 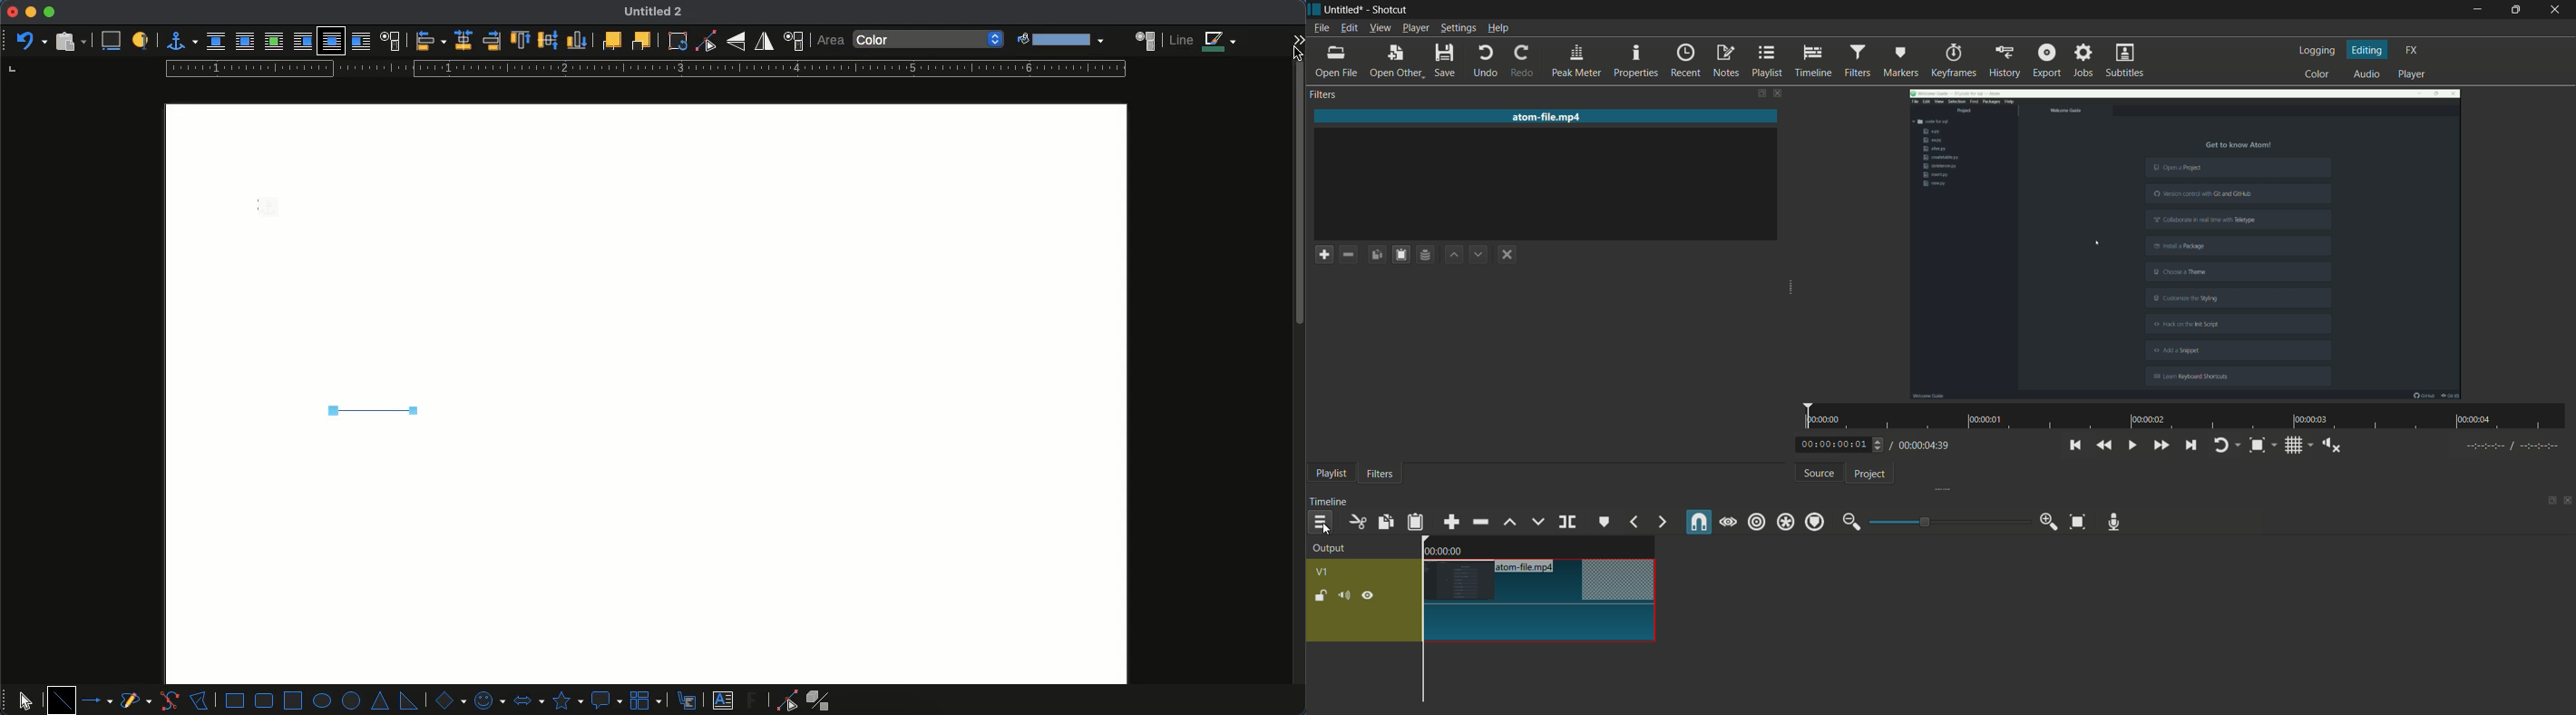 What do you see at coordinates (370, 410) in the screenshot?
I see `line added` at bounding box center [370, 410].